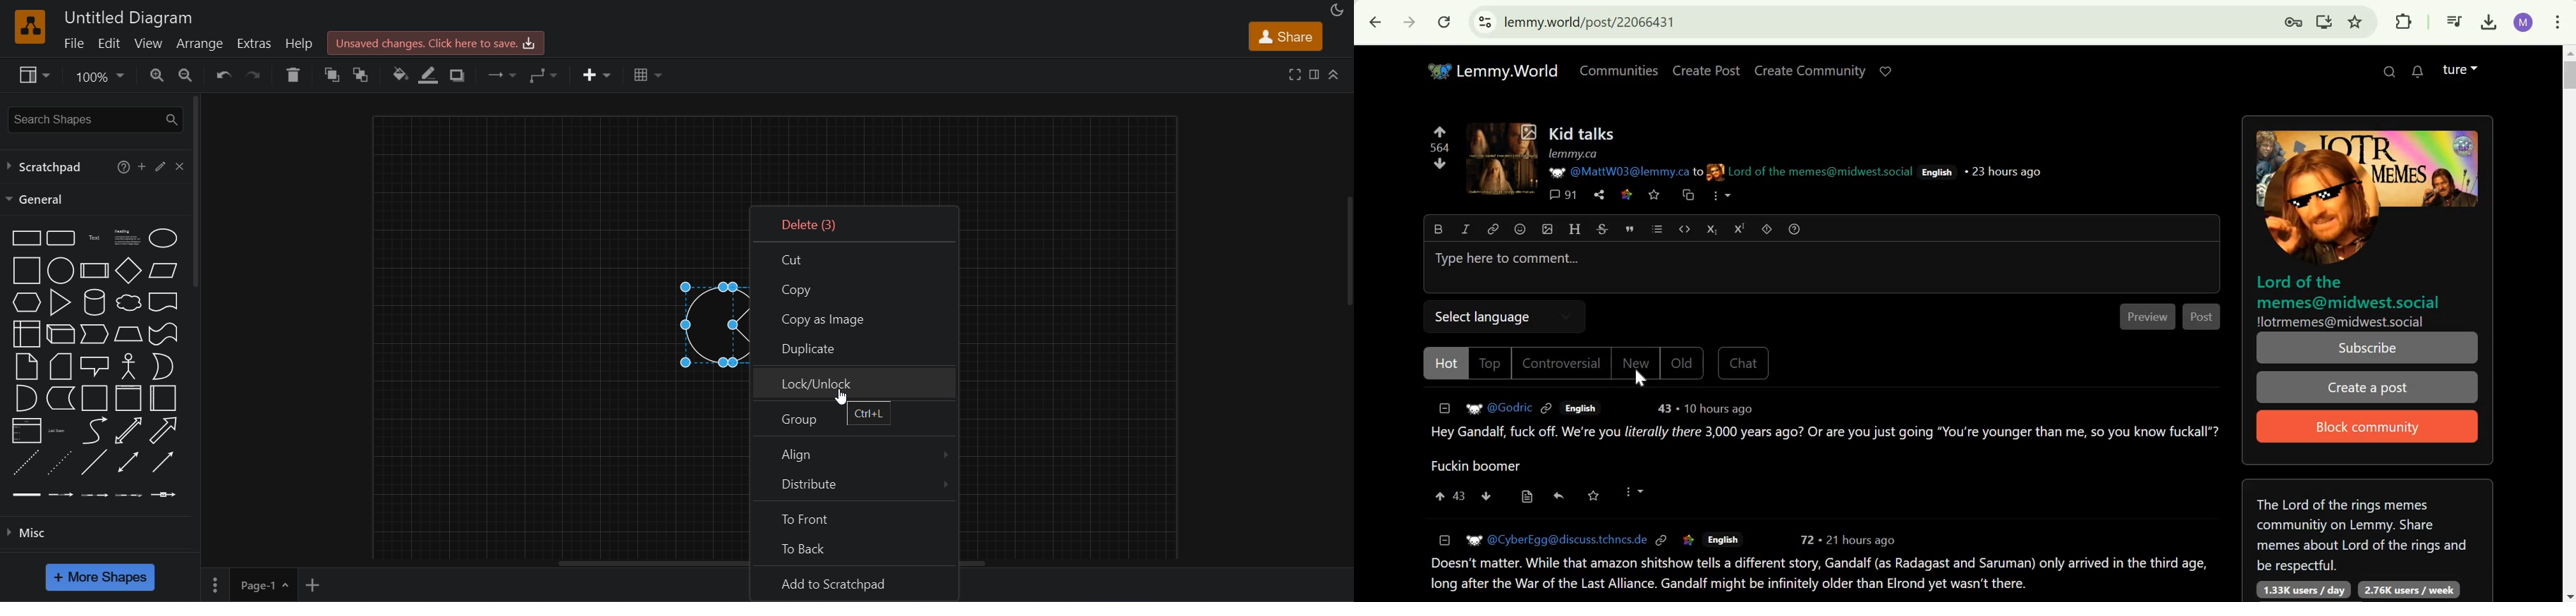 This screenshot has width=2576, height=616. I want to click on connector with symbol, so click(164, 493).